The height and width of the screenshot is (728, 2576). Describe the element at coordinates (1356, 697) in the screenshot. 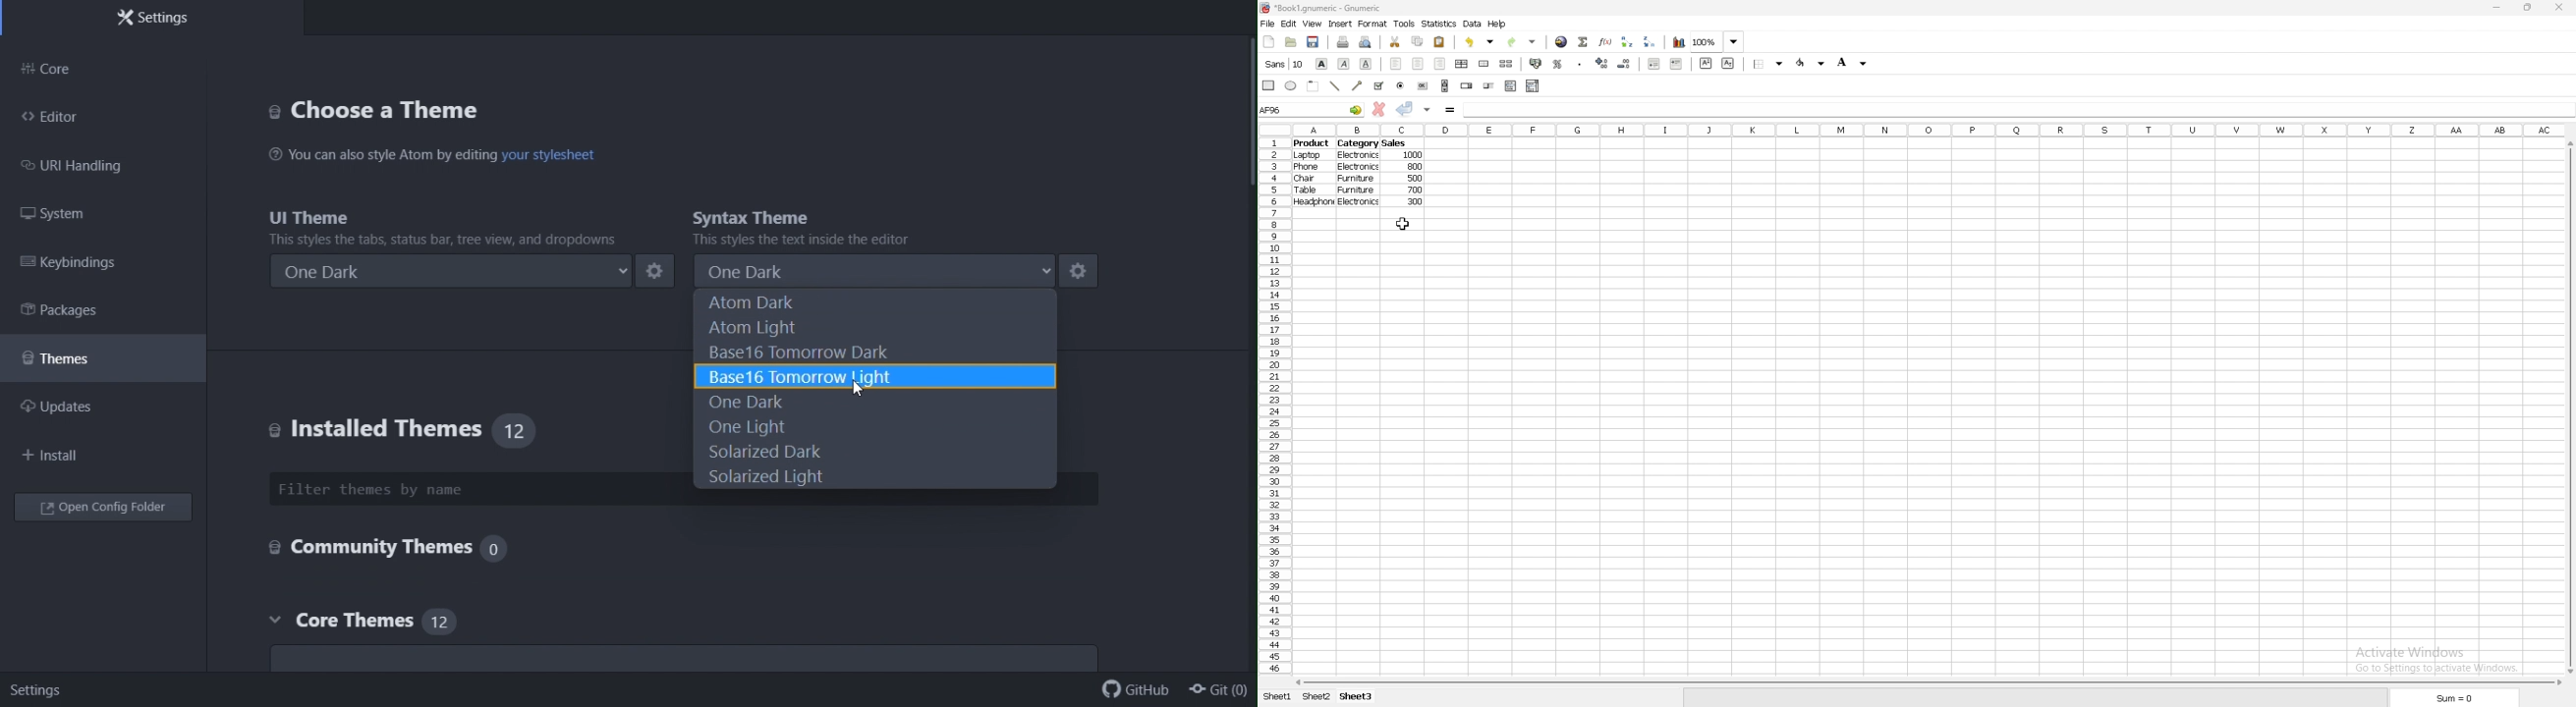

I see `sheet 3` at that location.